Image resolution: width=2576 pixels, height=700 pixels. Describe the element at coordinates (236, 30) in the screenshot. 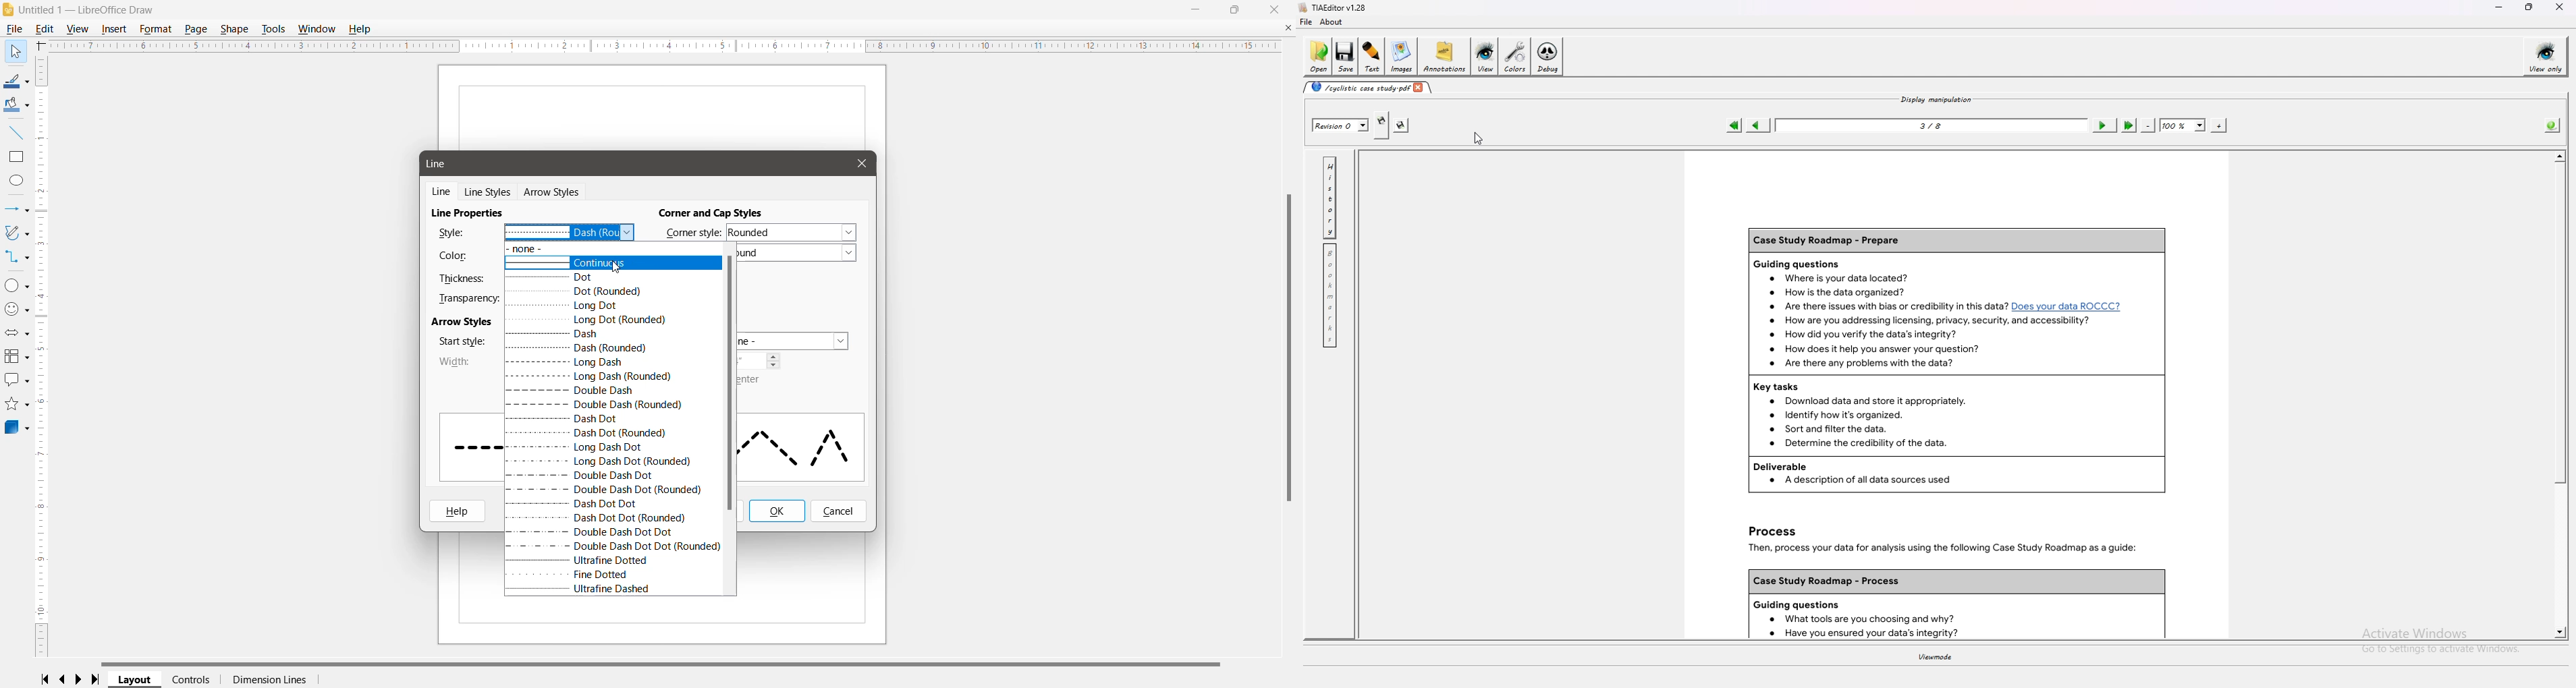

I see `Shape` at that location.